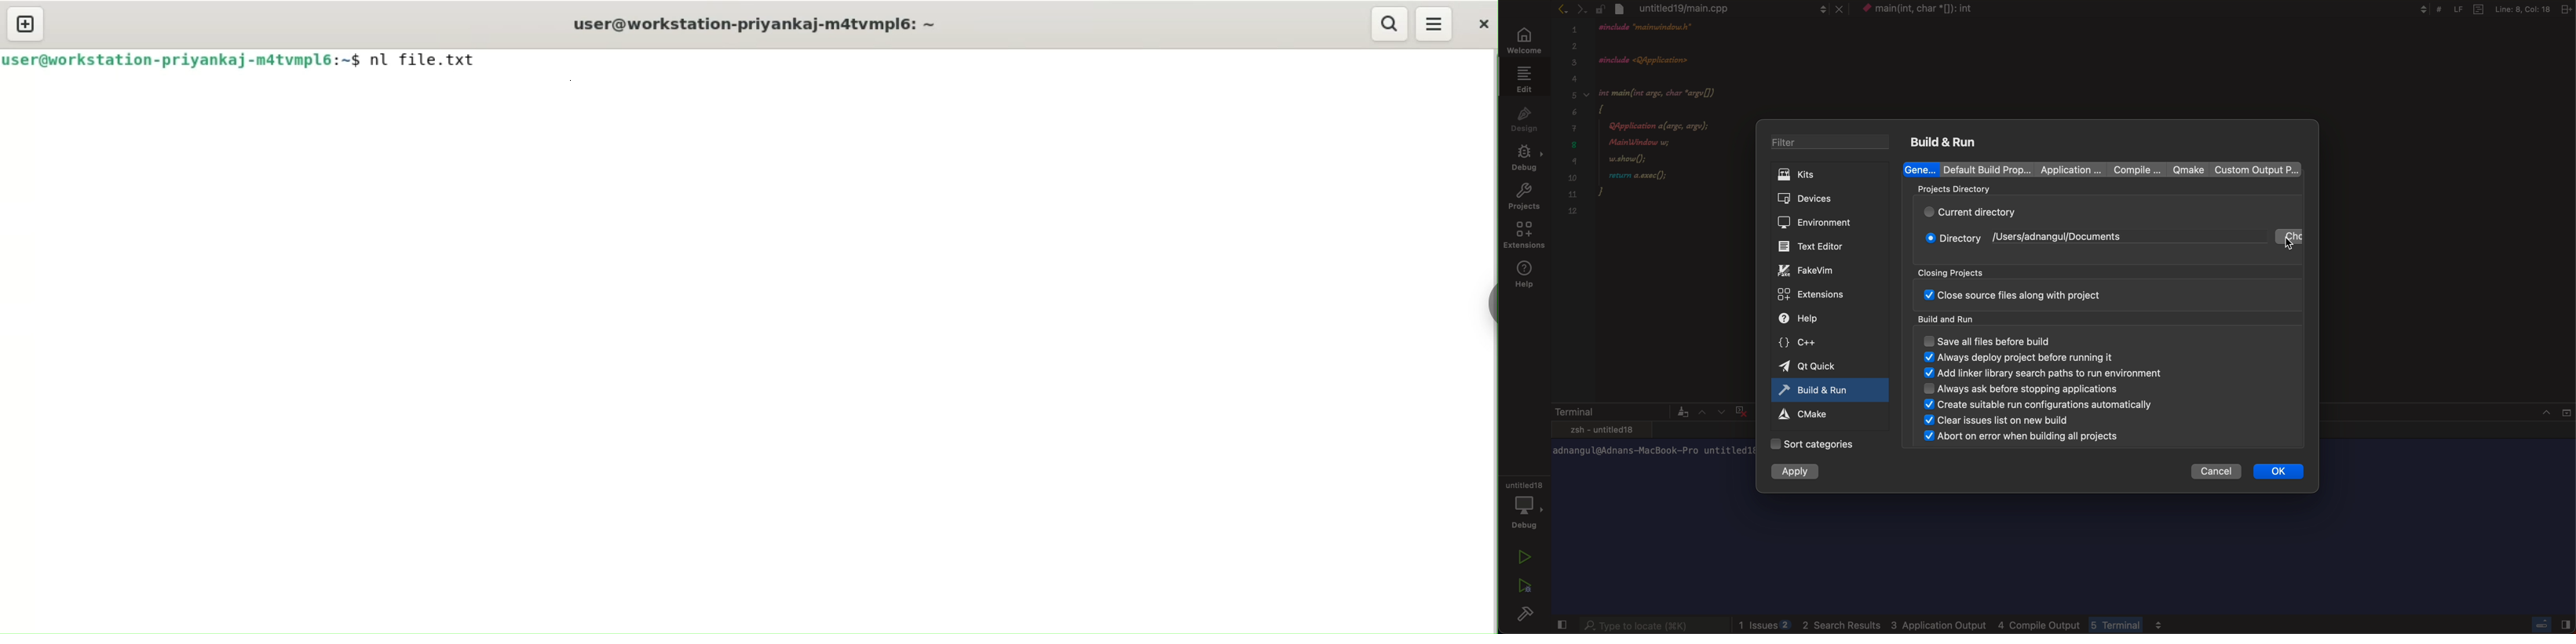  Describe the element at coordinates (2549, 624) in the screenshot. I see `close slidebar` at that location.